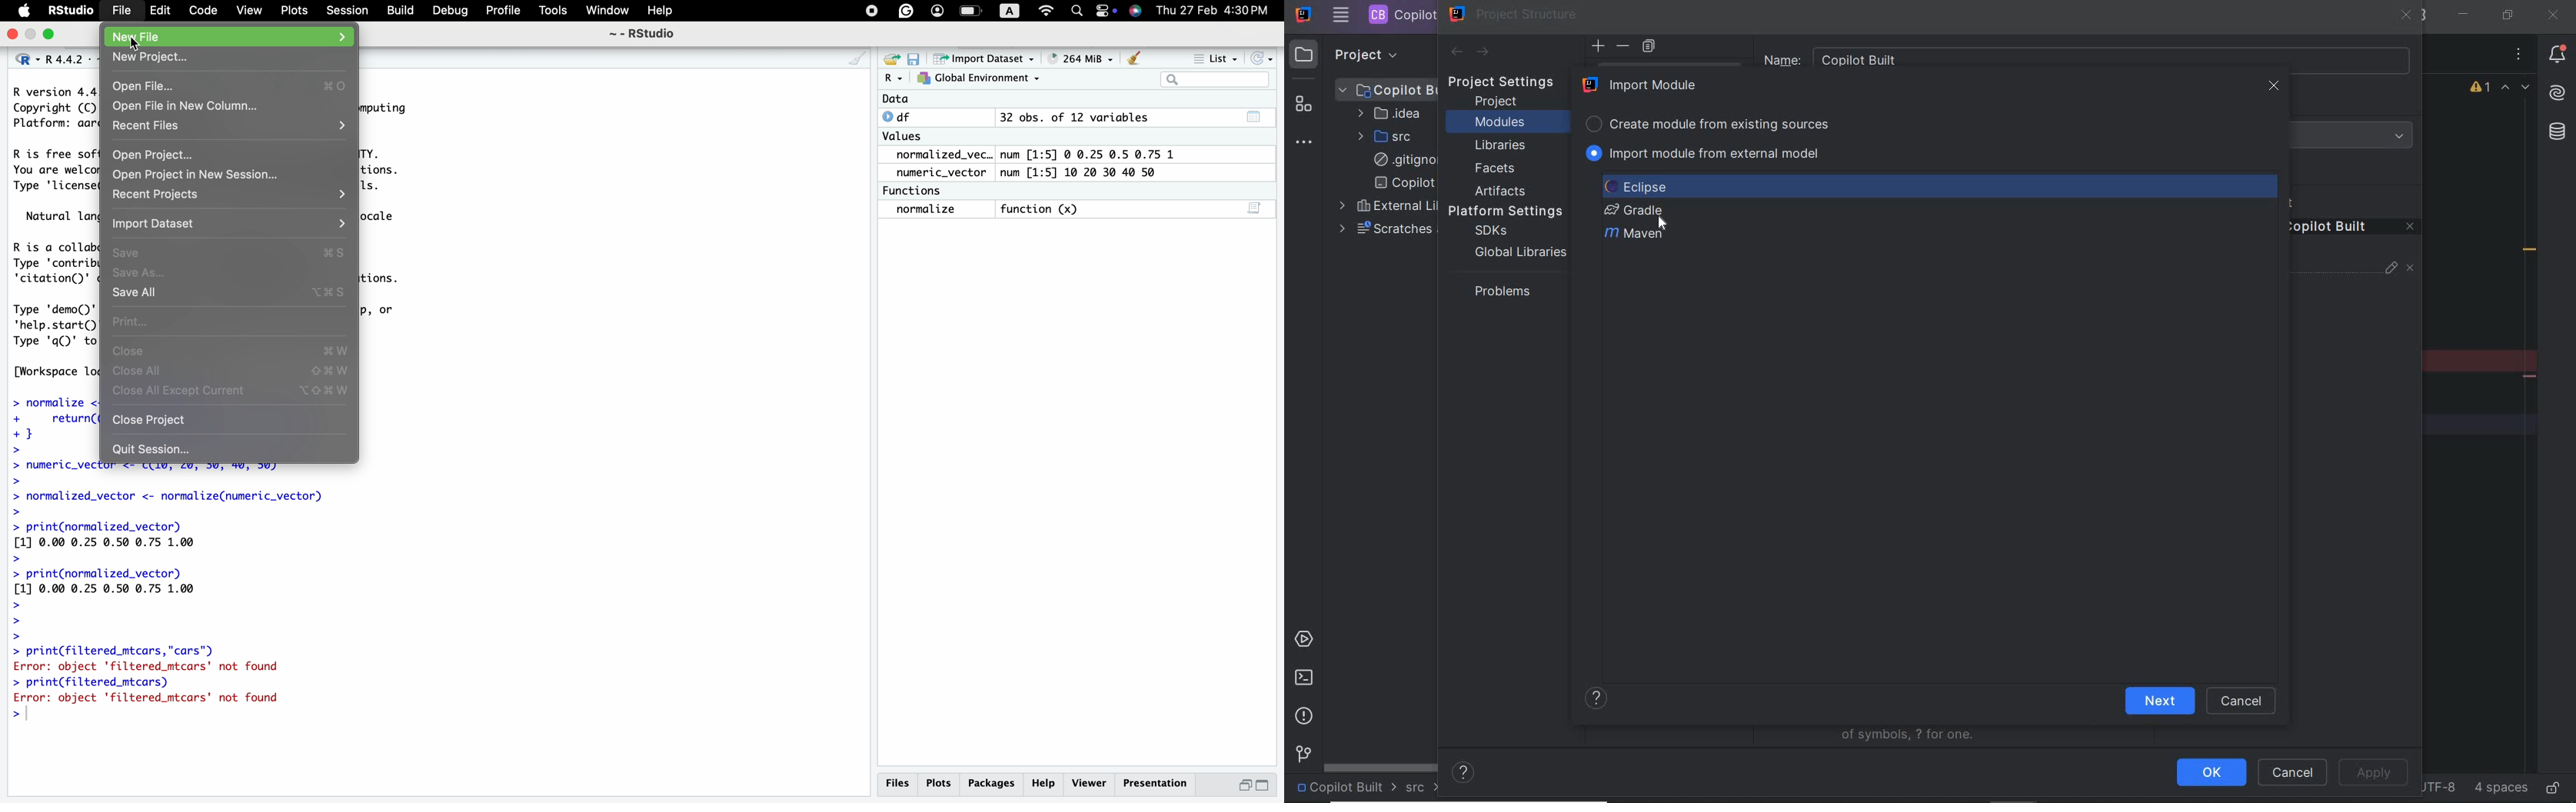  What do you see at coordinates (294, 10) in the screenshot?
I see `plots` at bounding box center [294, 10].